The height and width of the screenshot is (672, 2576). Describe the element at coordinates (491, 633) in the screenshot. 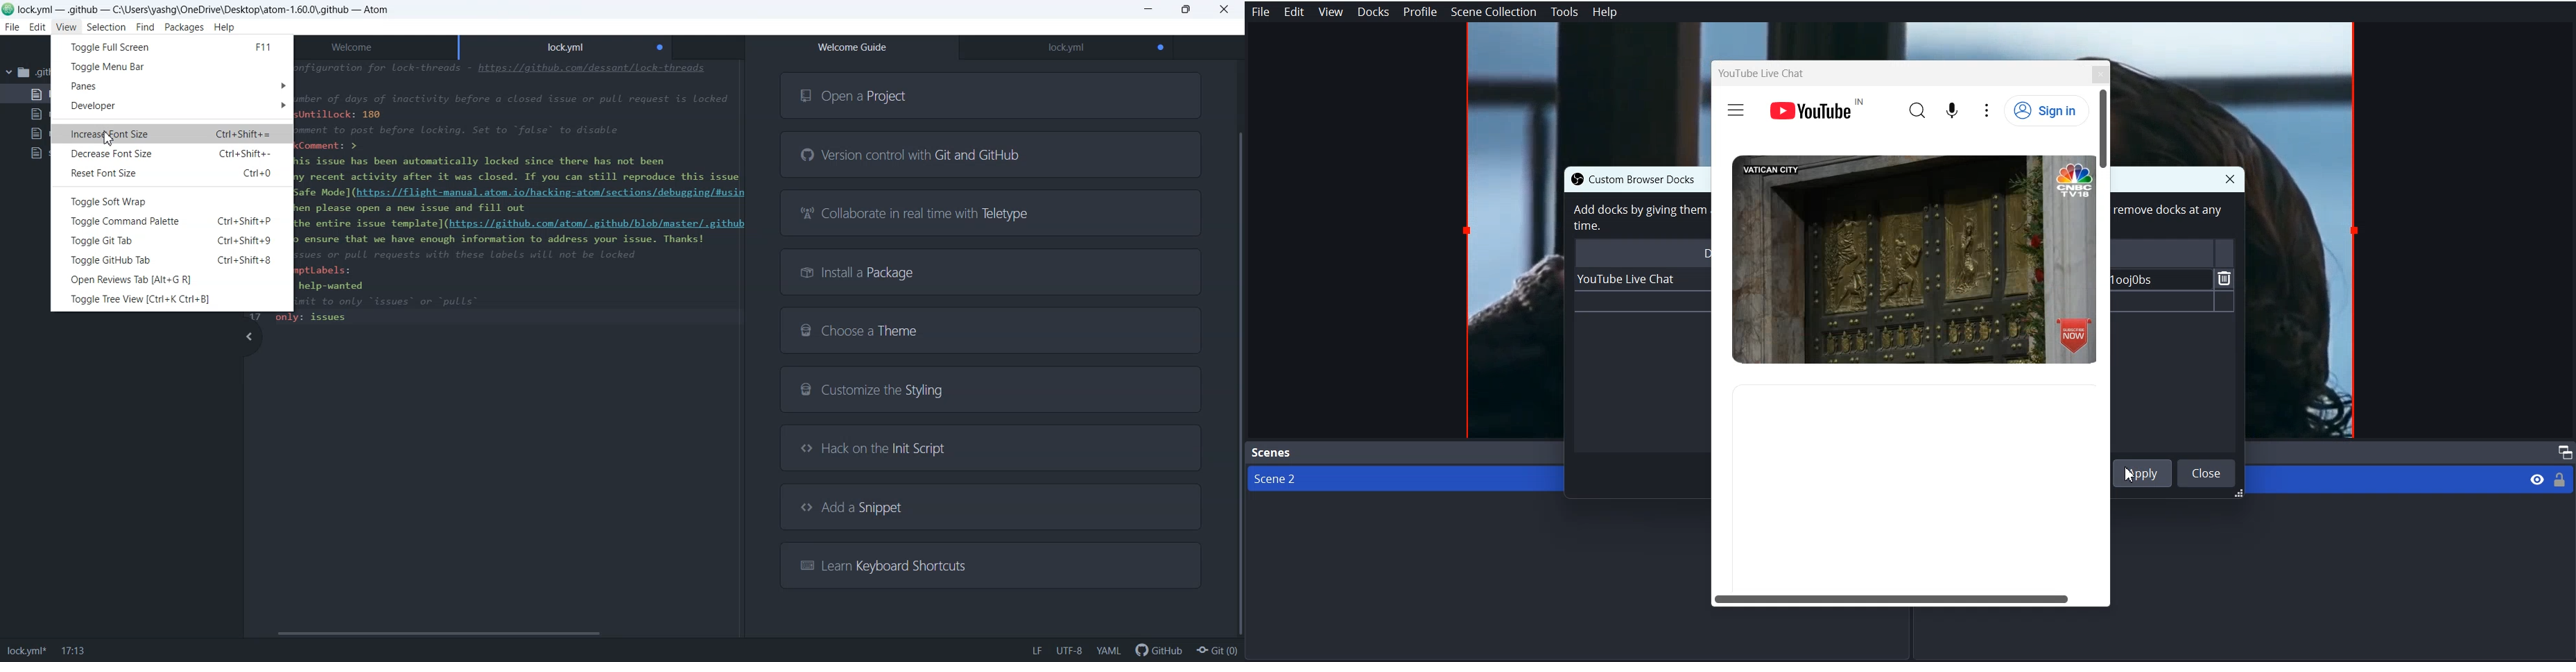

I see `Horizontal scrollbar` at that location.